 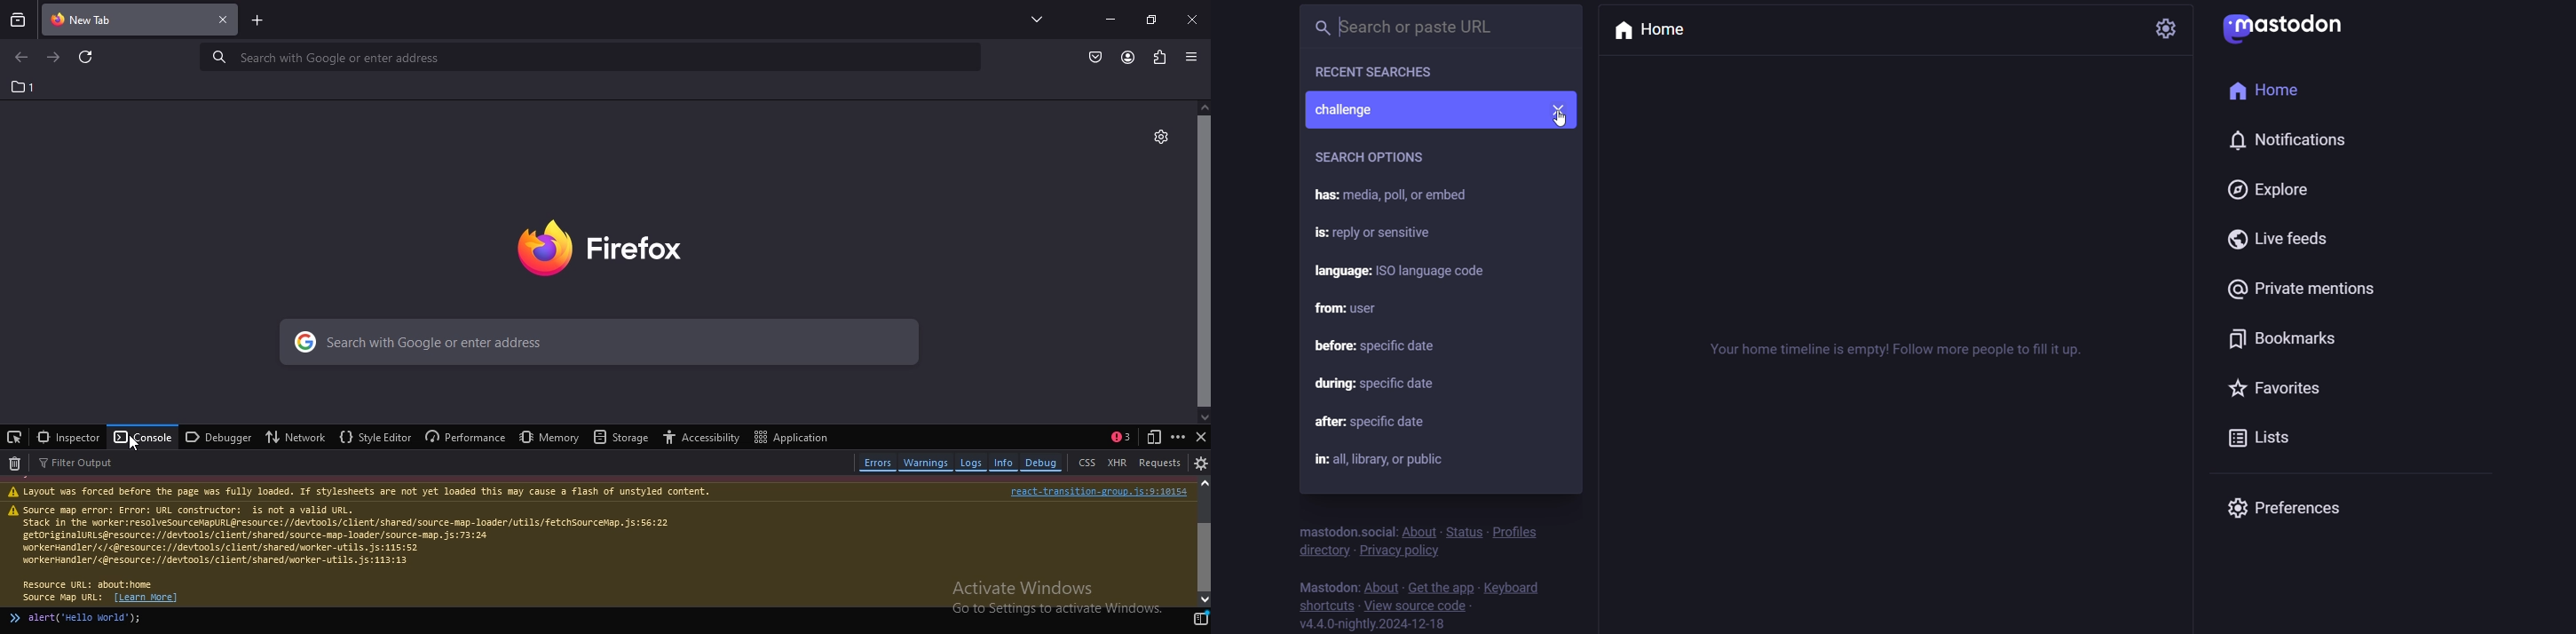 What do you see at coordinates (789, 437) in the screenshot?
I see `application` at bounding box center [789, 437].